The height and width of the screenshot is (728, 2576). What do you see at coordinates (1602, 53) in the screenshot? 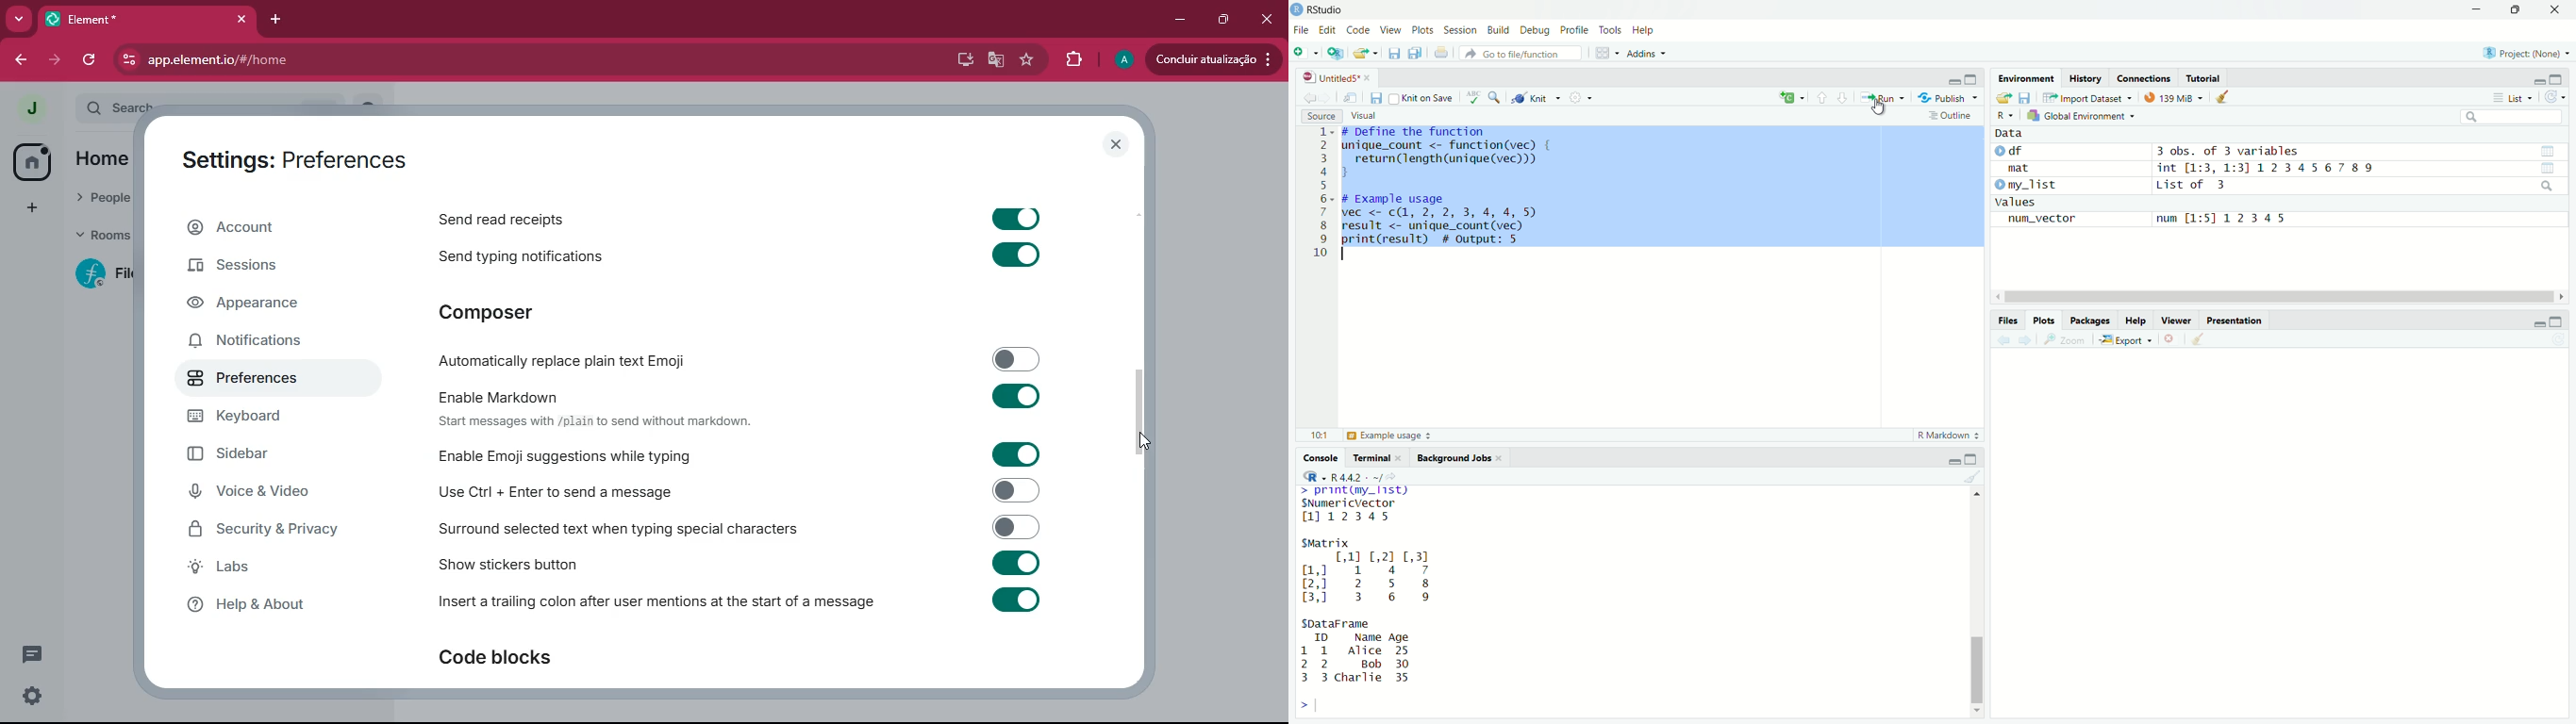
I see `workspace panes` at bounding box center [1602, 53].